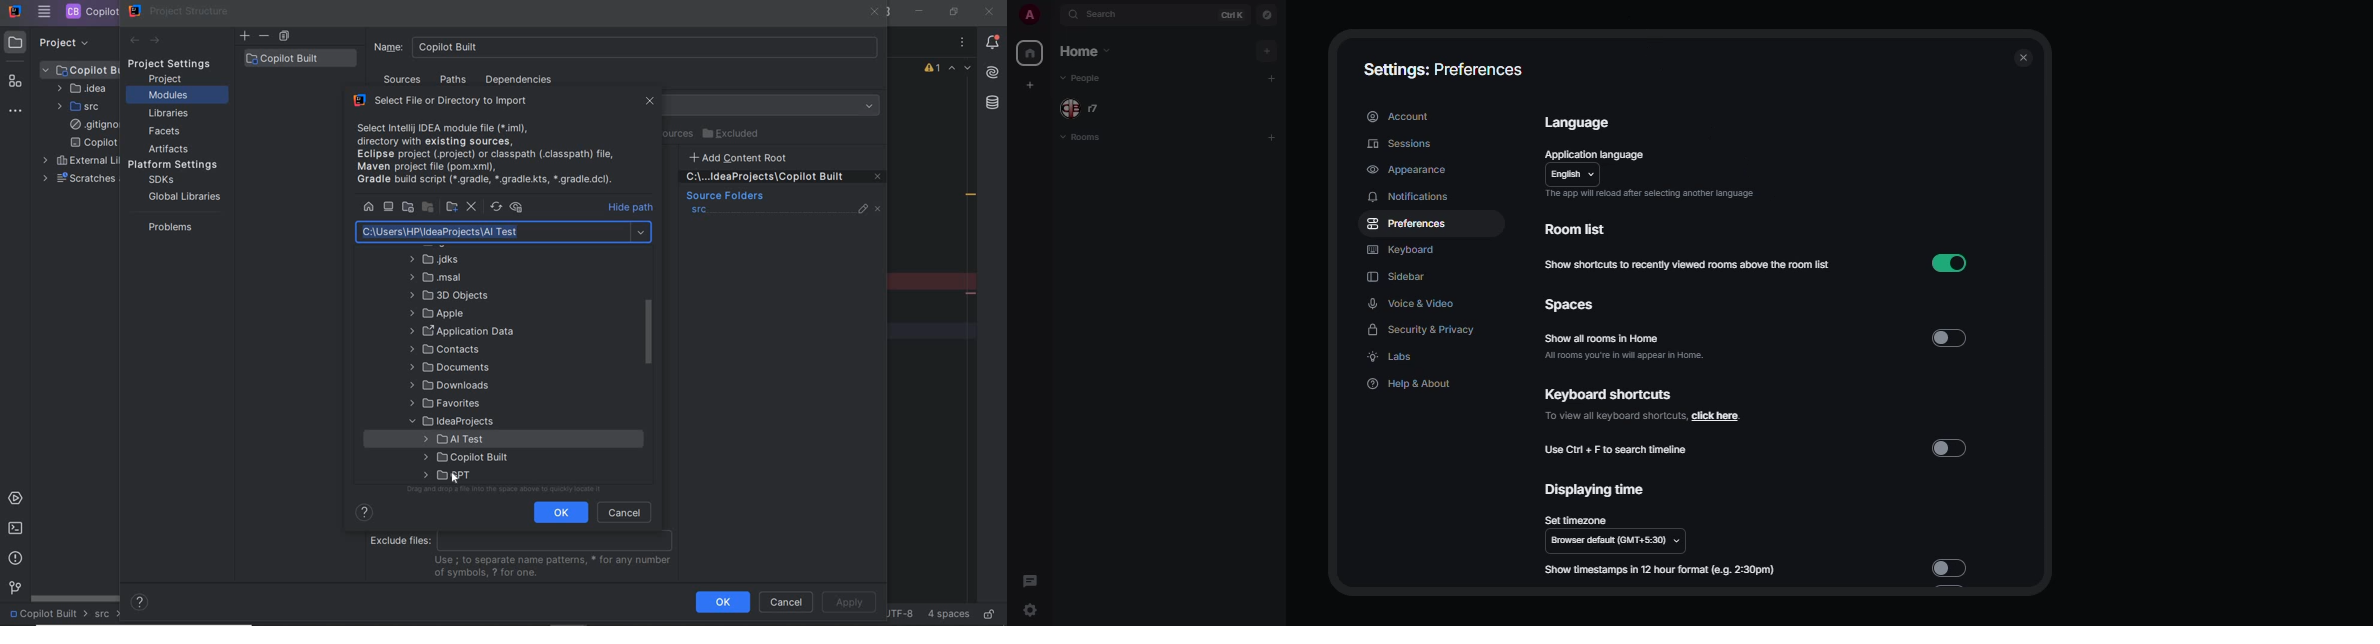  What do you see at coordinates (1606, 339) in the screenshot?
I see `show all rooms in home` at bounding box center [1606, 339].